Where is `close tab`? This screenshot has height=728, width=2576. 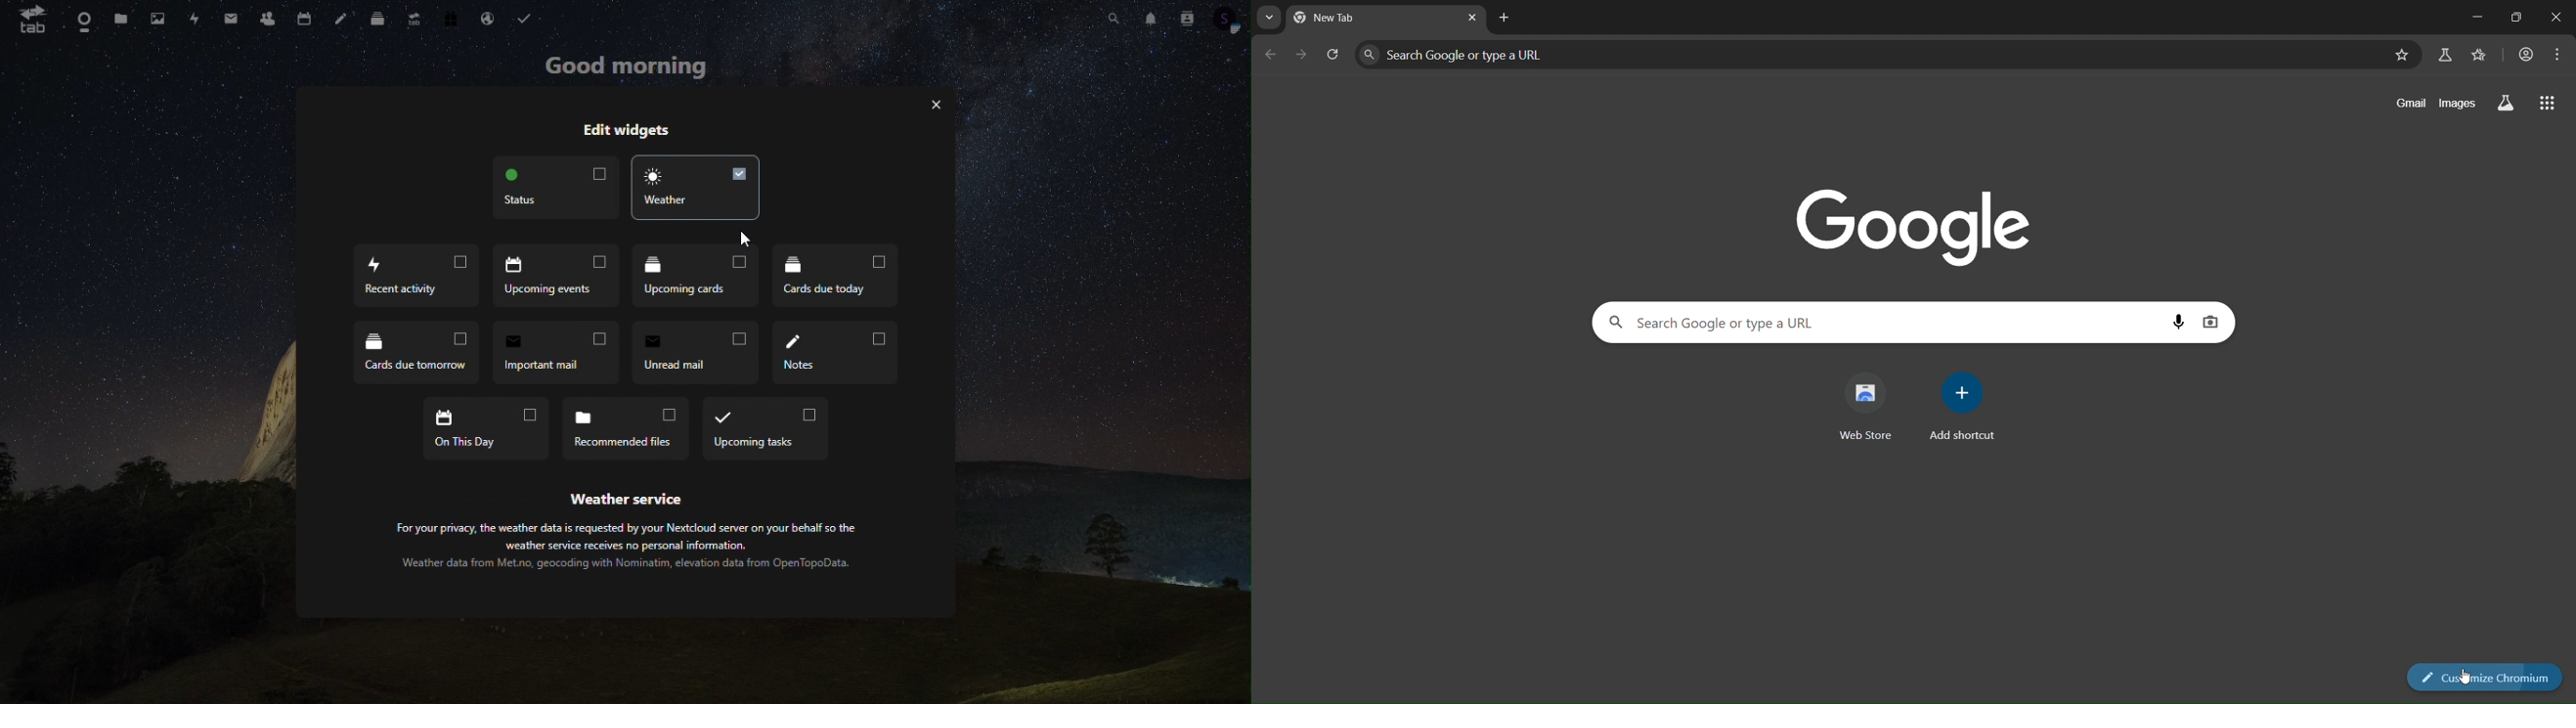
close tab is located at coordinates (1474, 18).